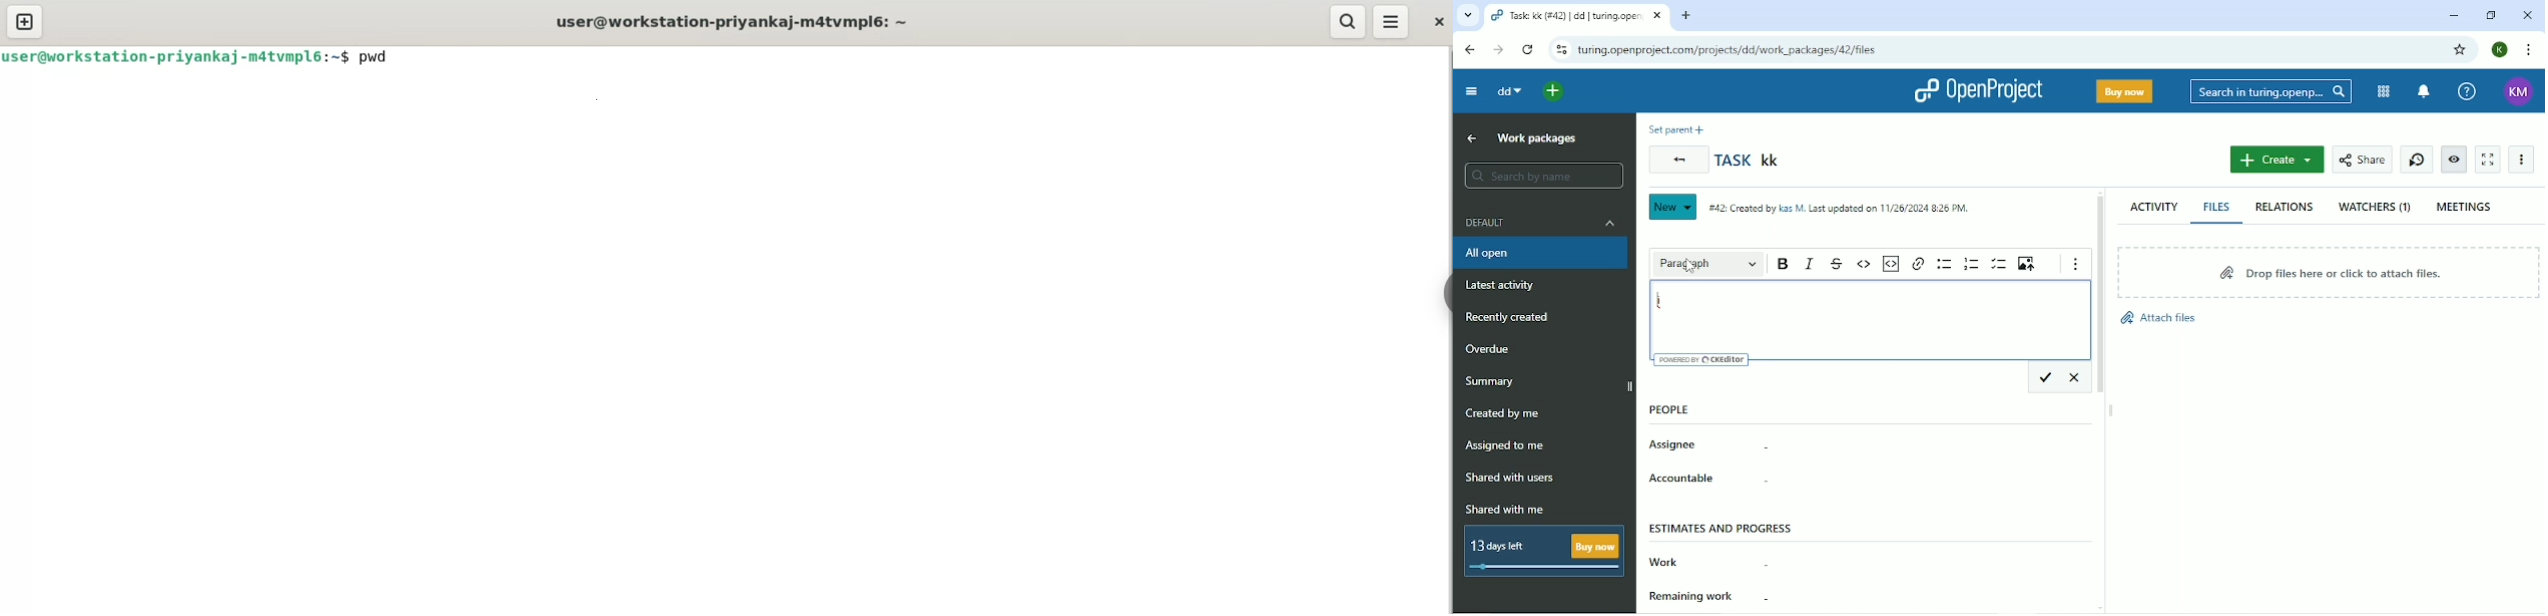 The width and height of the screenshot is (2548, 616). I want to click on Bulleted list, so click(1944, 263).